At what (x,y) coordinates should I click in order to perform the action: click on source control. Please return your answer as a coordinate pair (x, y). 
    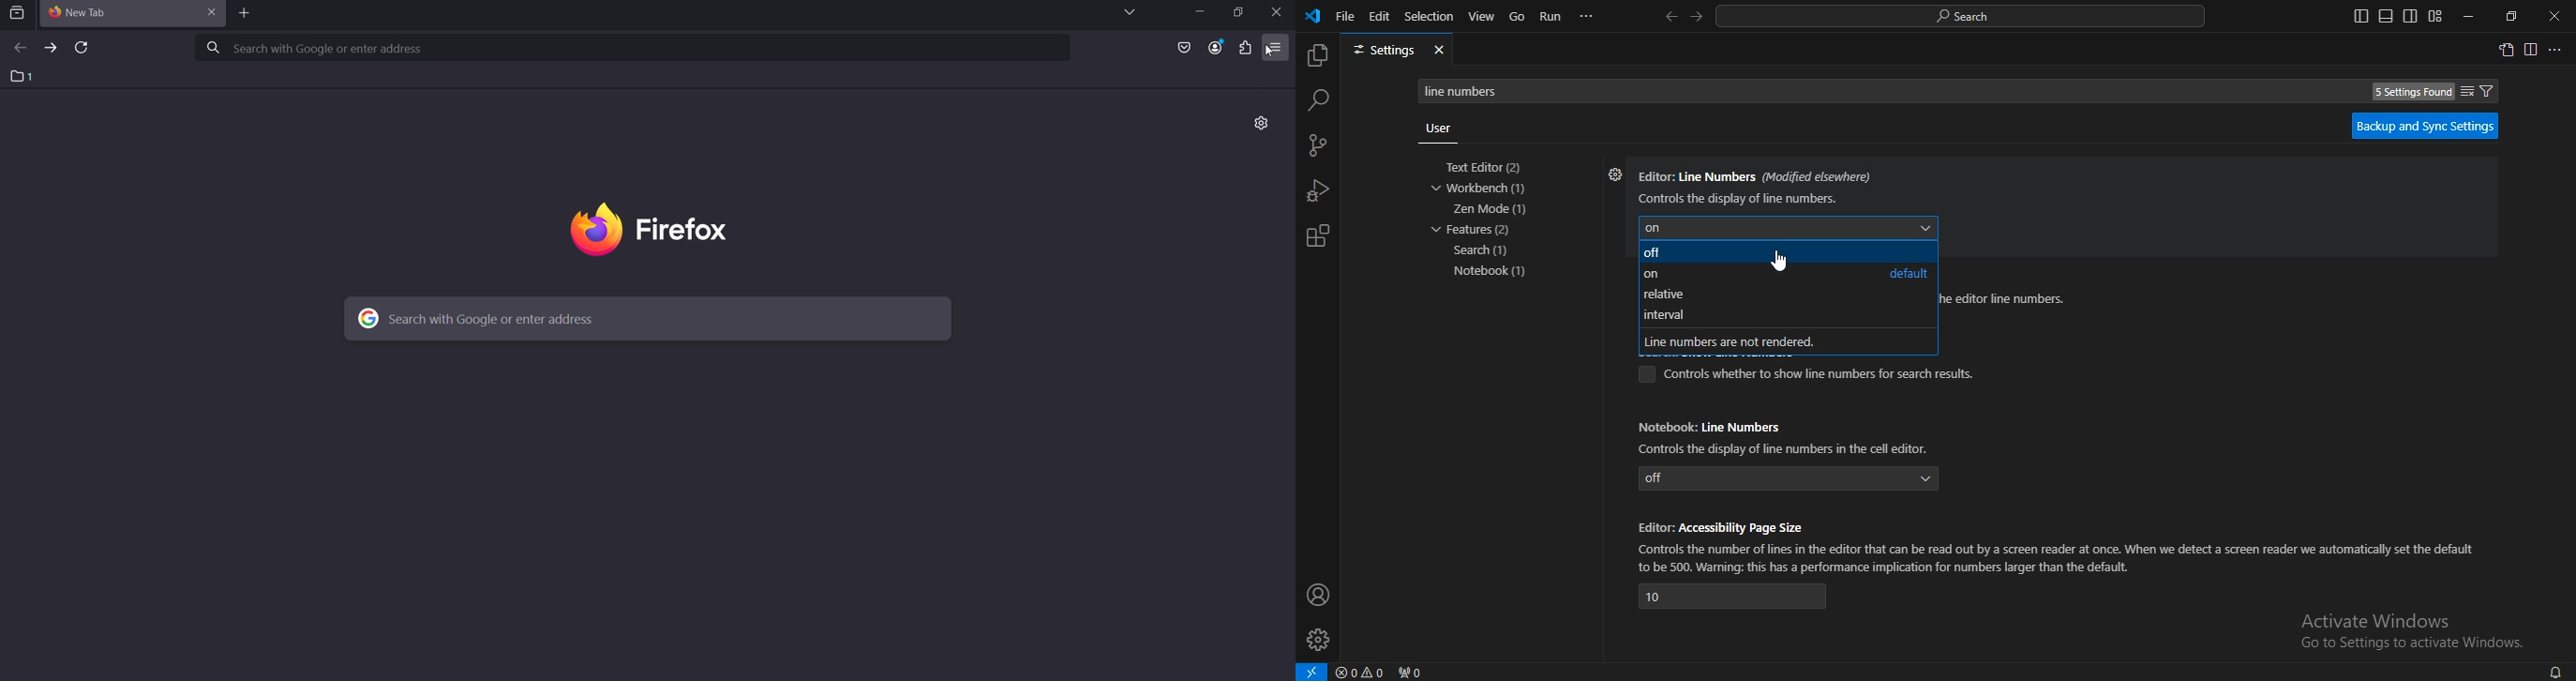
    Looking at the image, I should click on (1316, 147).